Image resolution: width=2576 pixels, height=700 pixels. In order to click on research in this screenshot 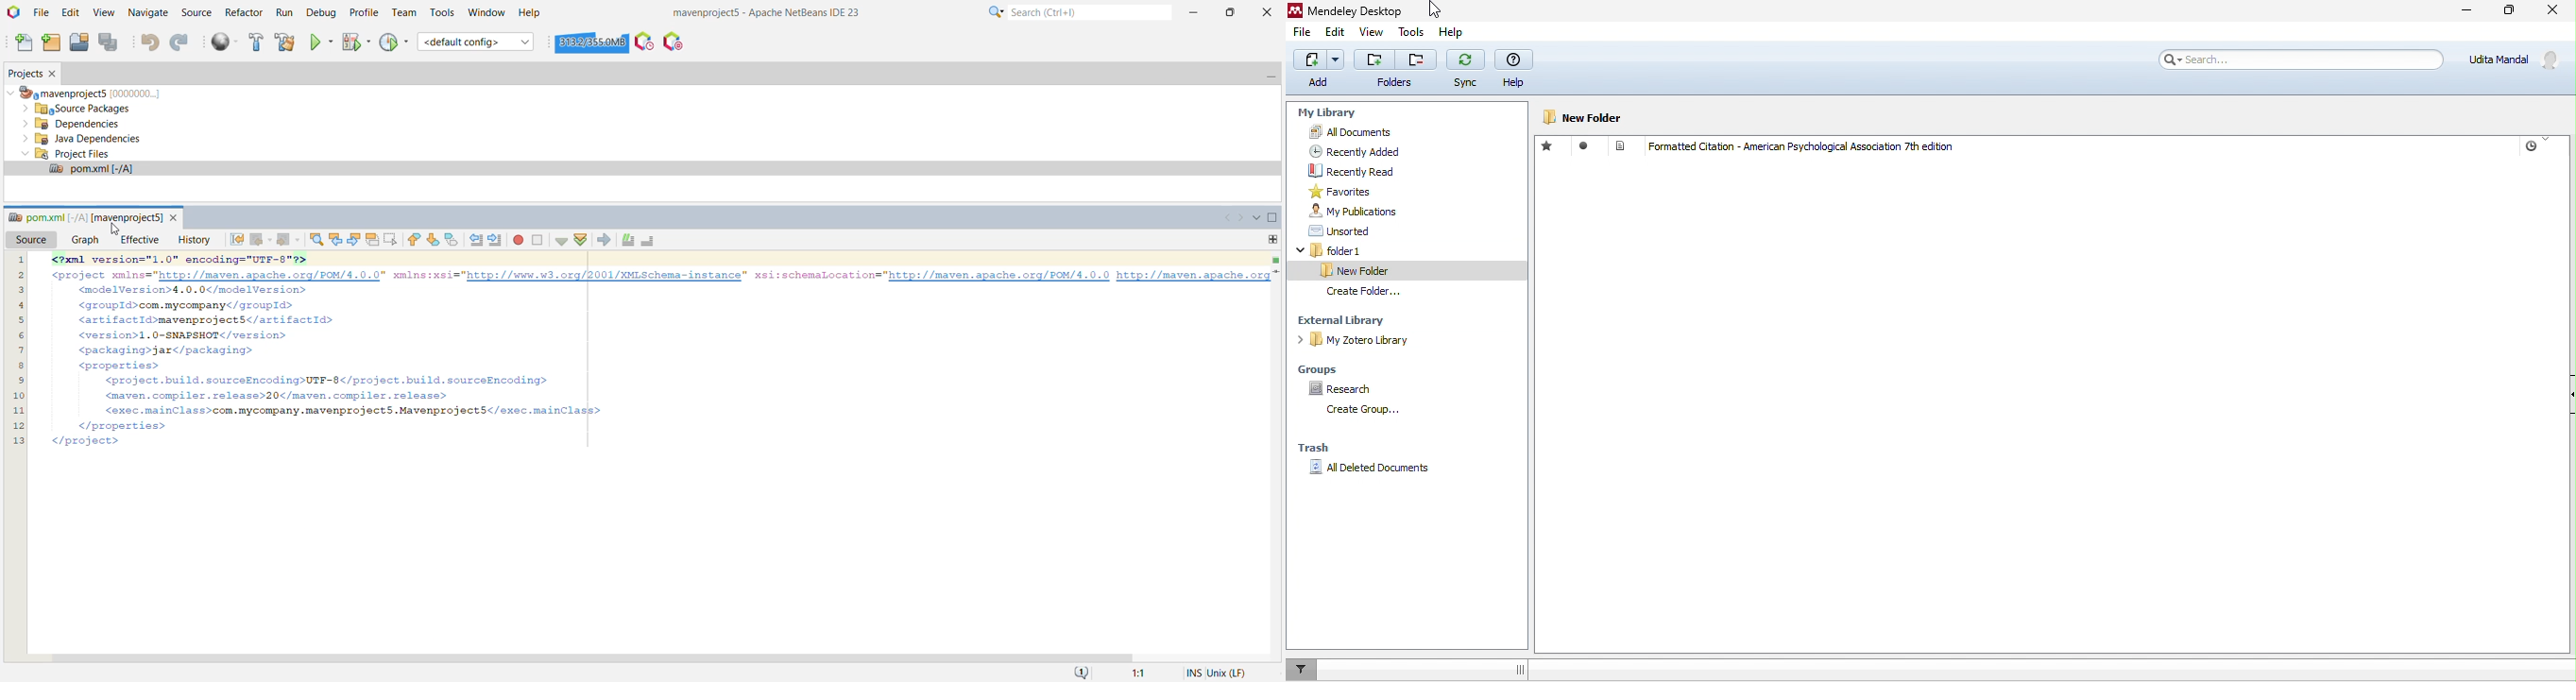, I will do `click(1343, 388)`.